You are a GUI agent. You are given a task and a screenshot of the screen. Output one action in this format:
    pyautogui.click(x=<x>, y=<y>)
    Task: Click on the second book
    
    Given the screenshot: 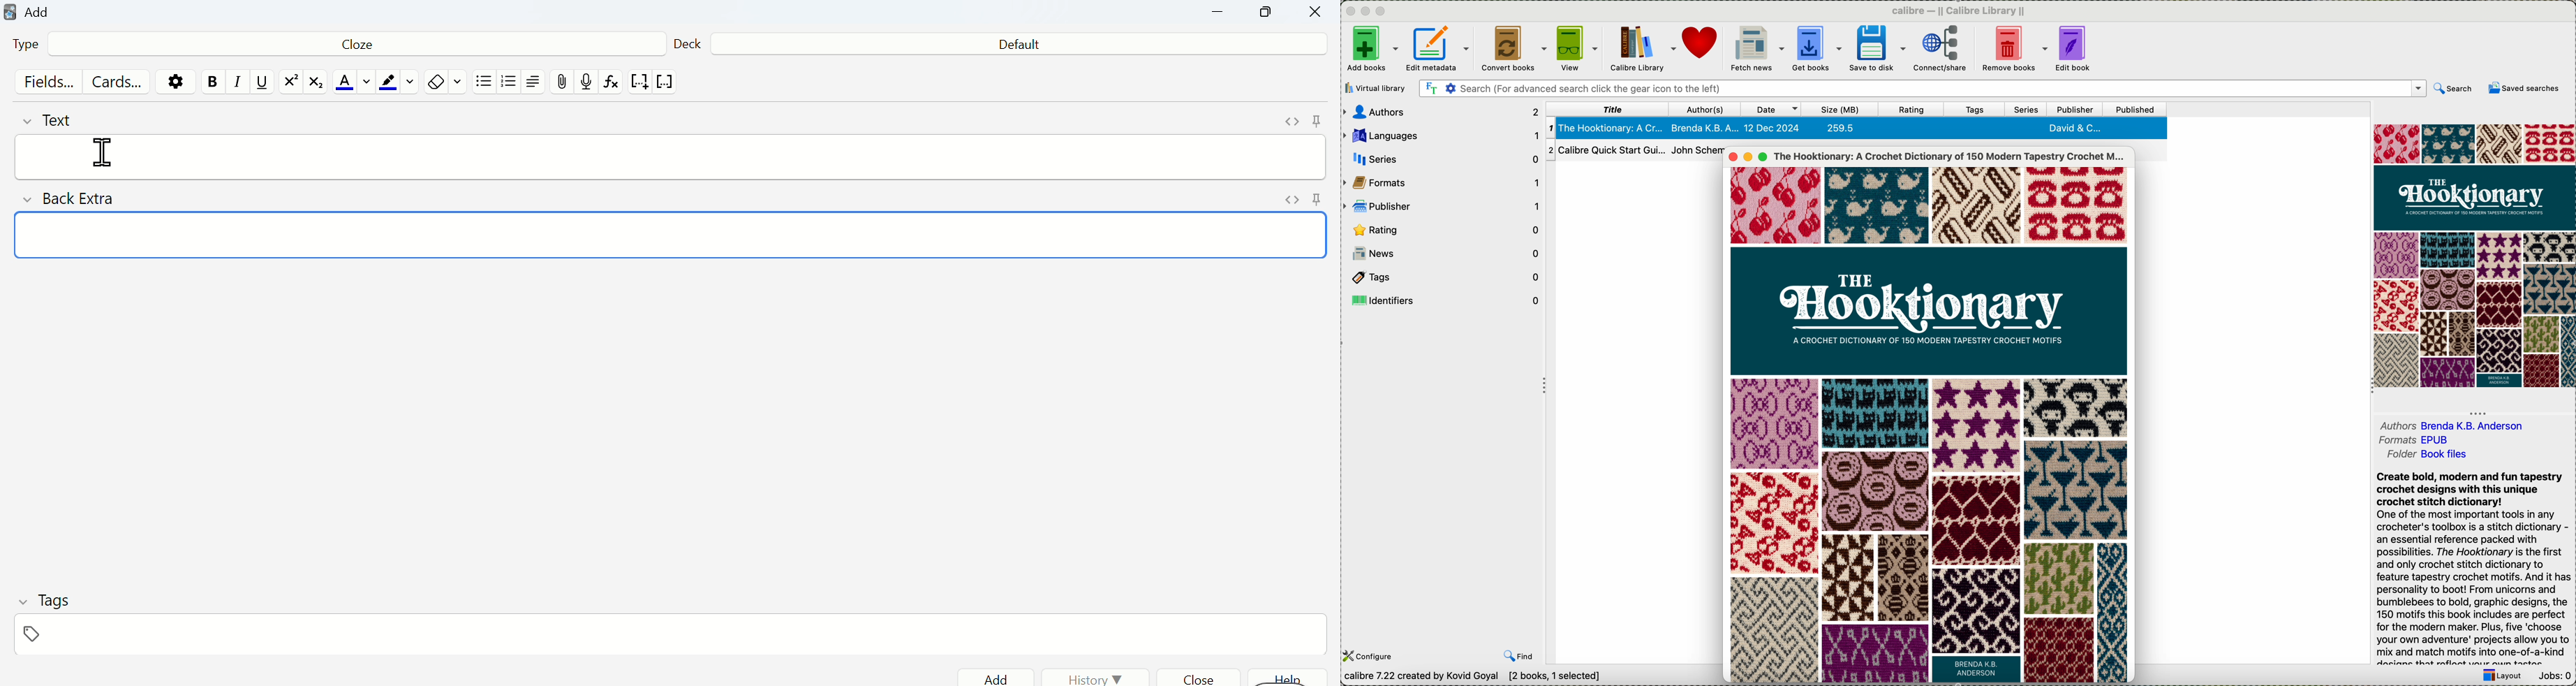 What is the action you would take?
    pyautogui.click(x=1633, y=152)
    